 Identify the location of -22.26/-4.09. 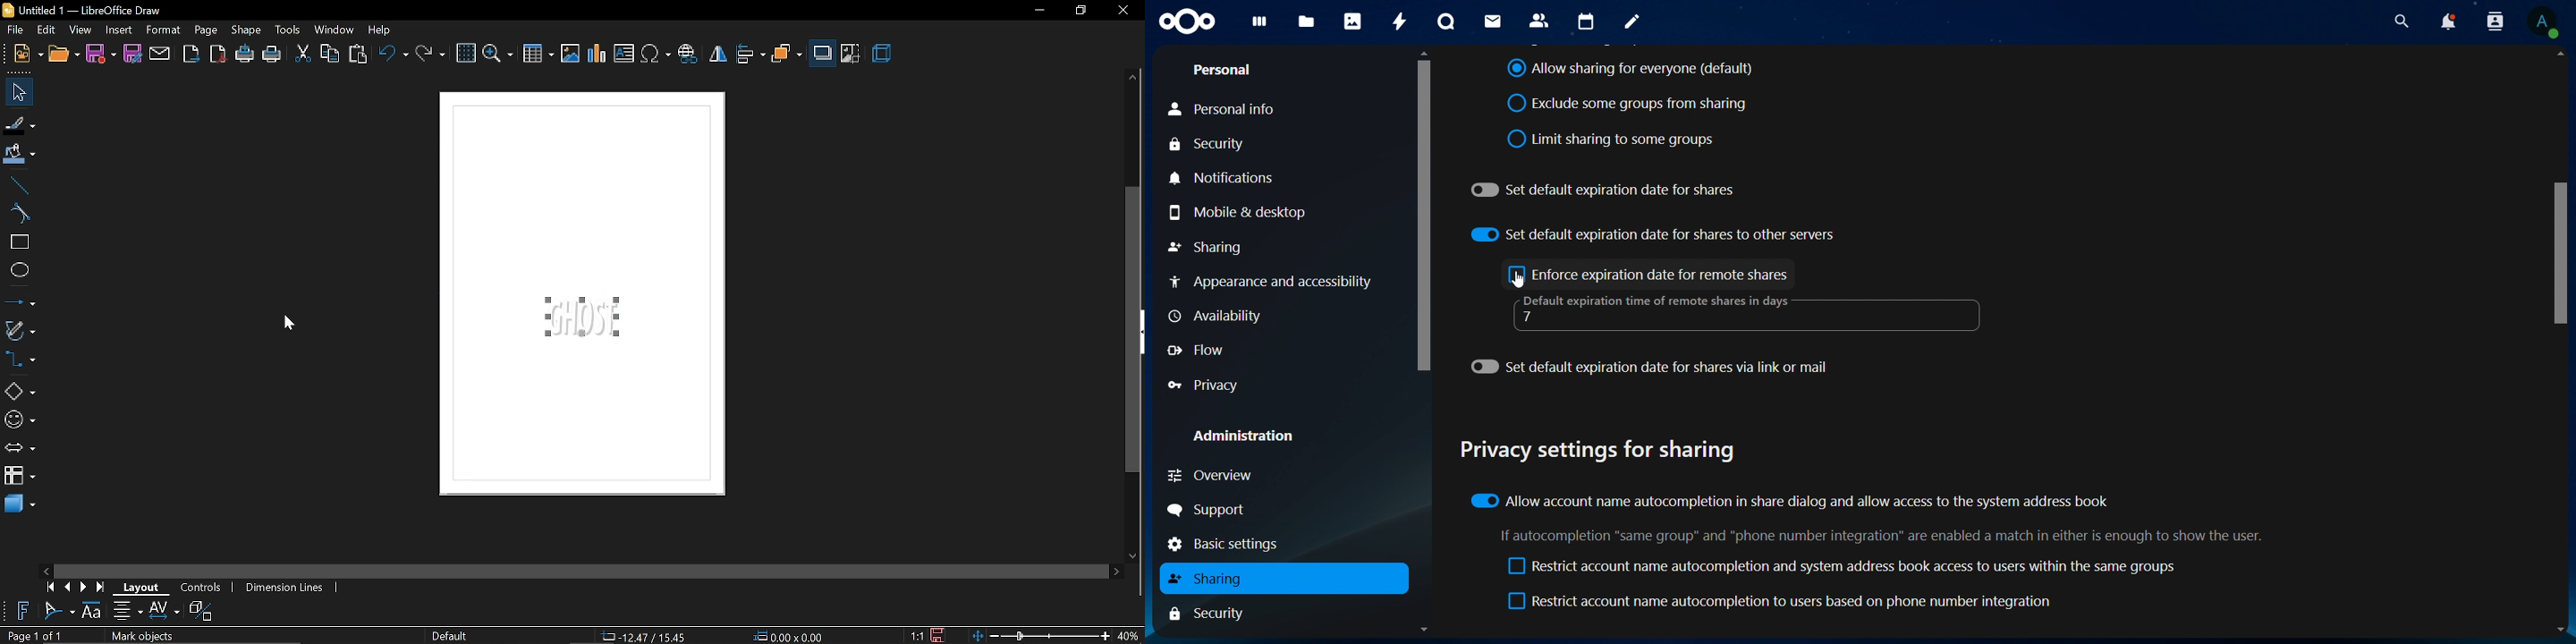
(646, 637).